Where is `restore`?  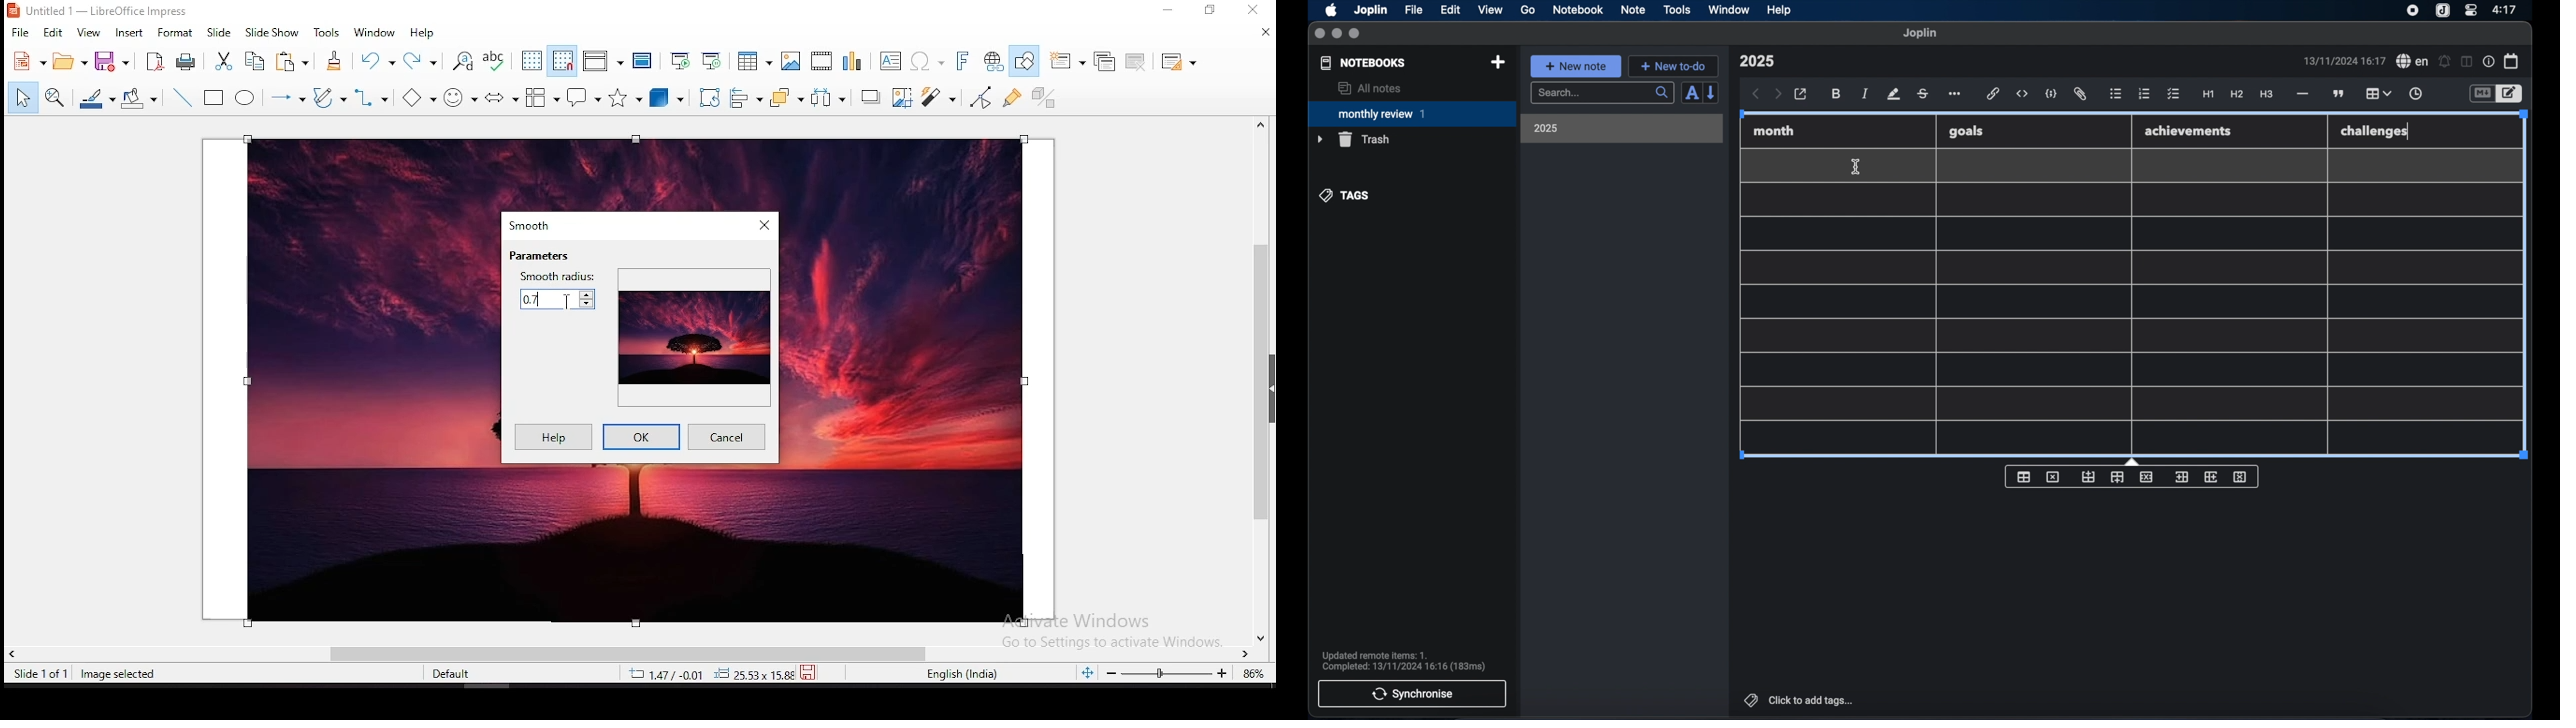 restore is located at coordinates (1212, 12).